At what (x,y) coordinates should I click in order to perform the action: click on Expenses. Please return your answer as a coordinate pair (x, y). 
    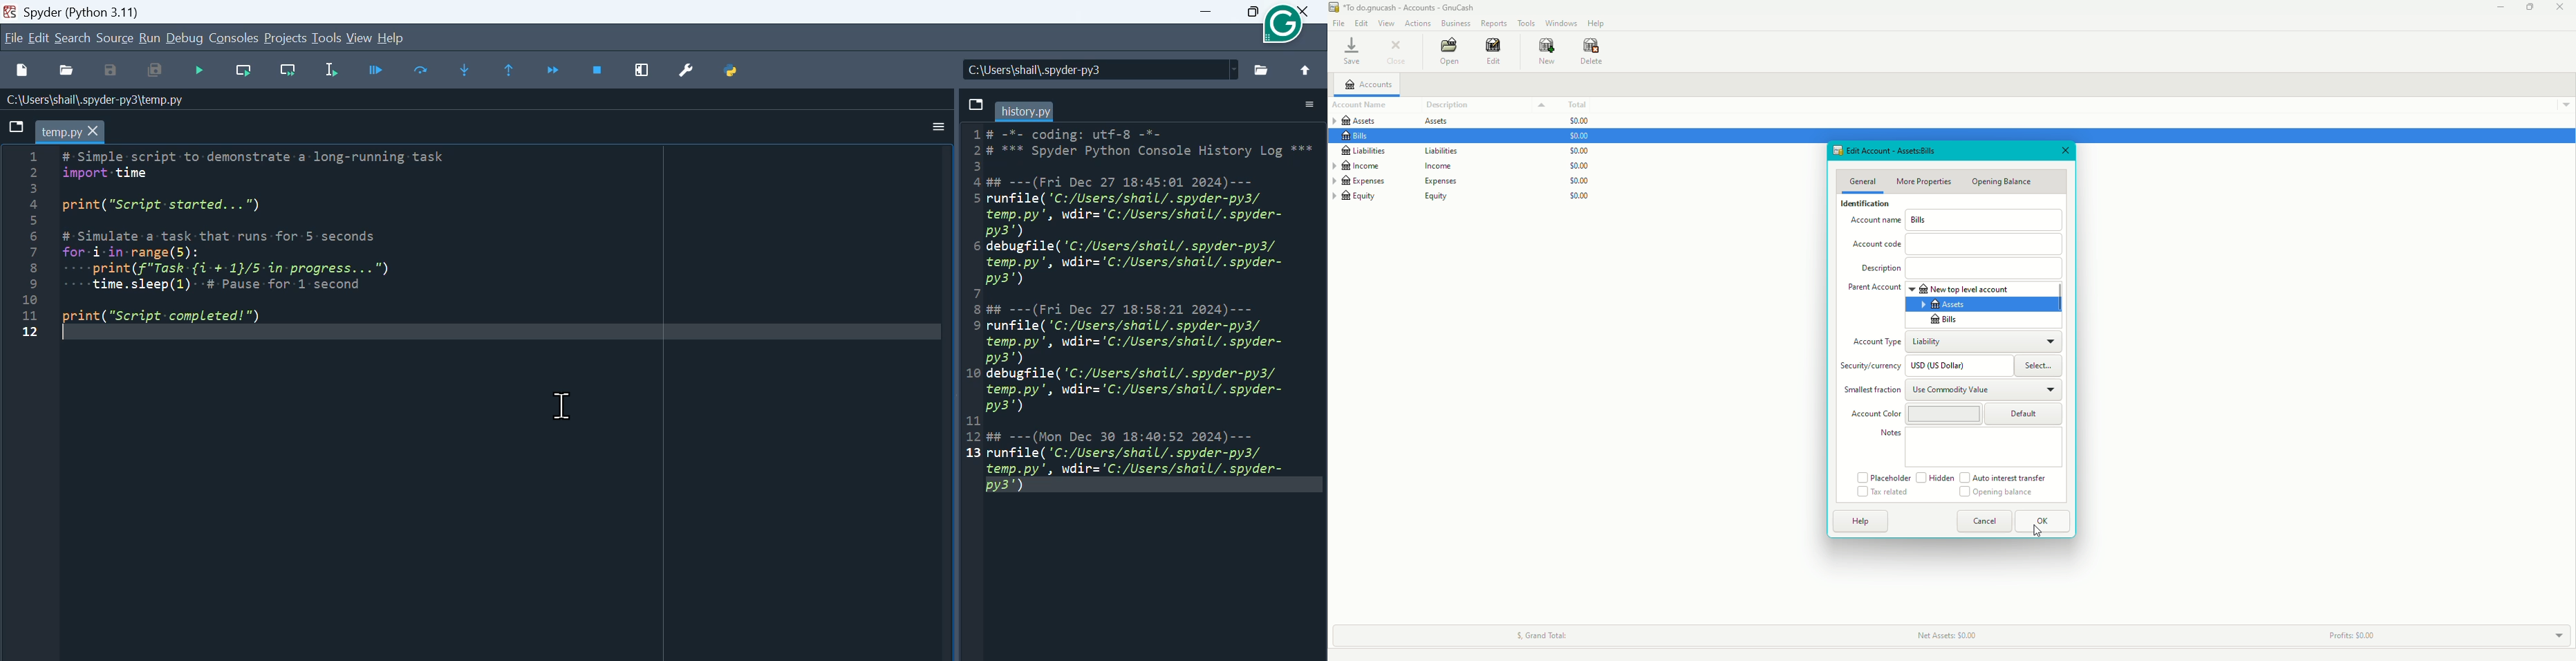
    Looking at the image, I should click on (1395, 181).